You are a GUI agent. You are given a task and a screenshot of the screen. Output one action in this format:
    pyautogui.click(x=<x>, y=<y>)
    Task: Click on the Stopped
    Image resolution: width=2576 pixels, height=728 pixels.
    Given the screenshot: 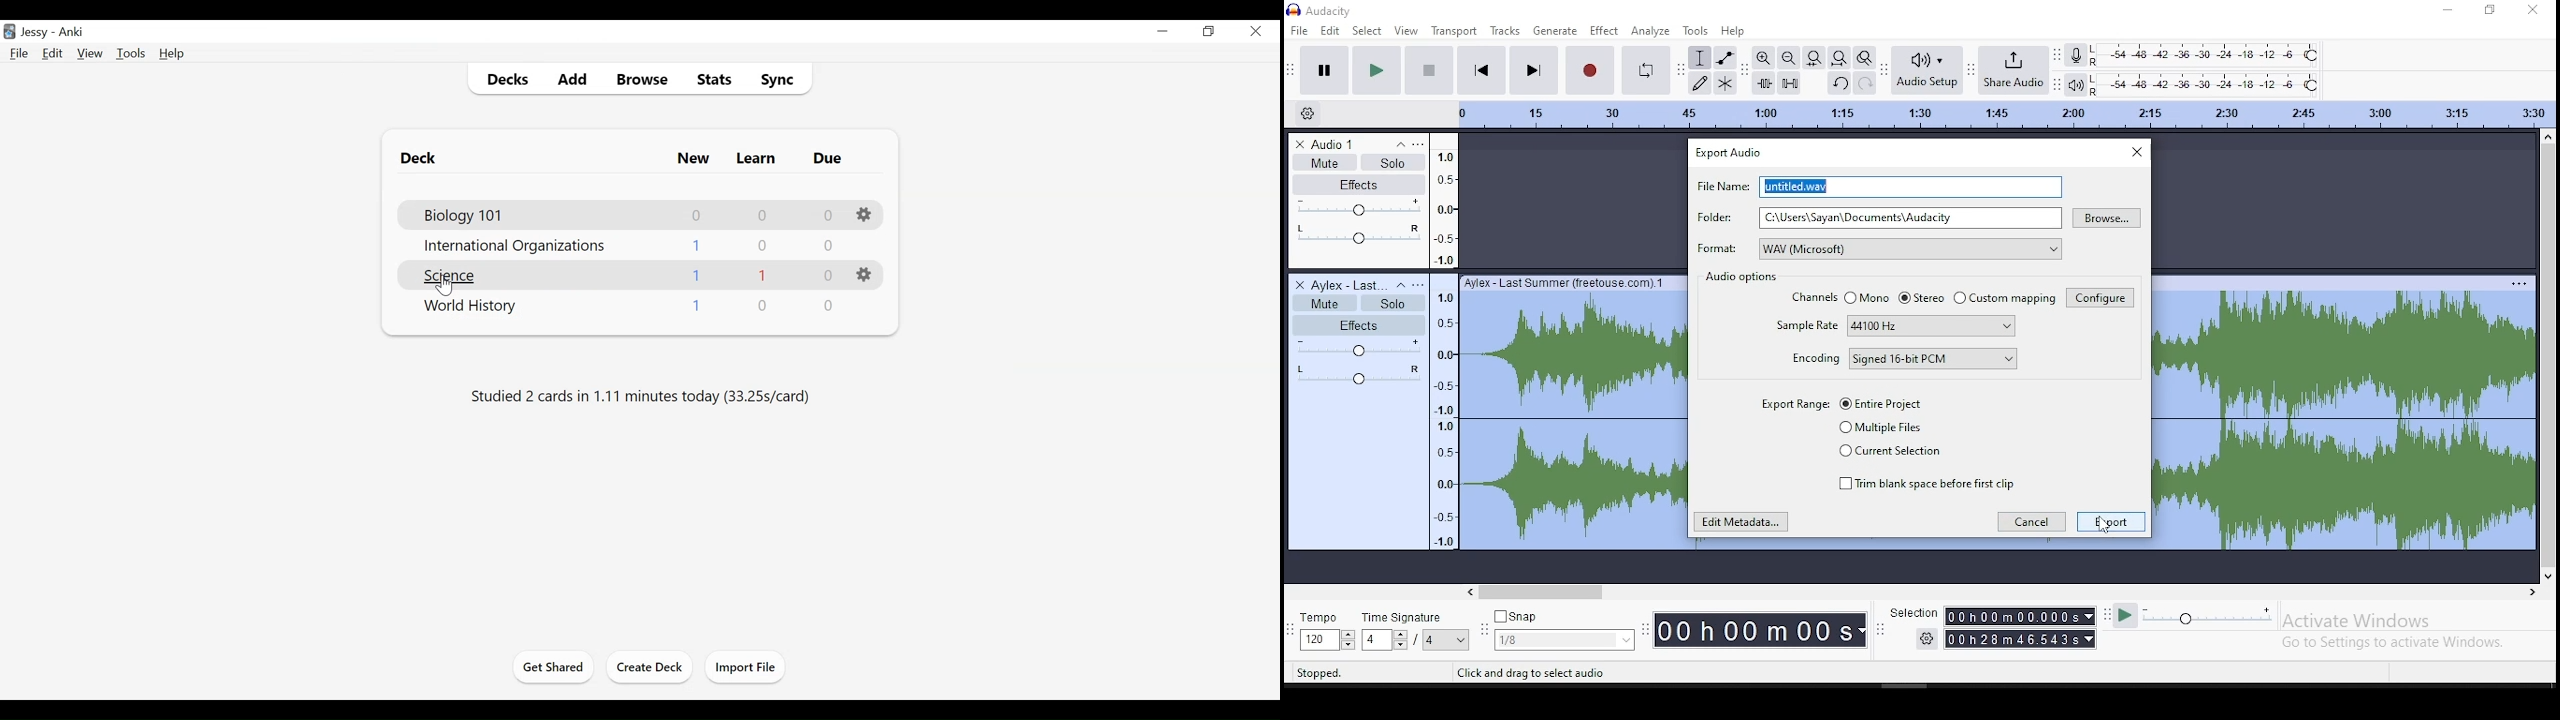 What is the action you would take?
    pyautogui.click(x=1315, y=674)
    